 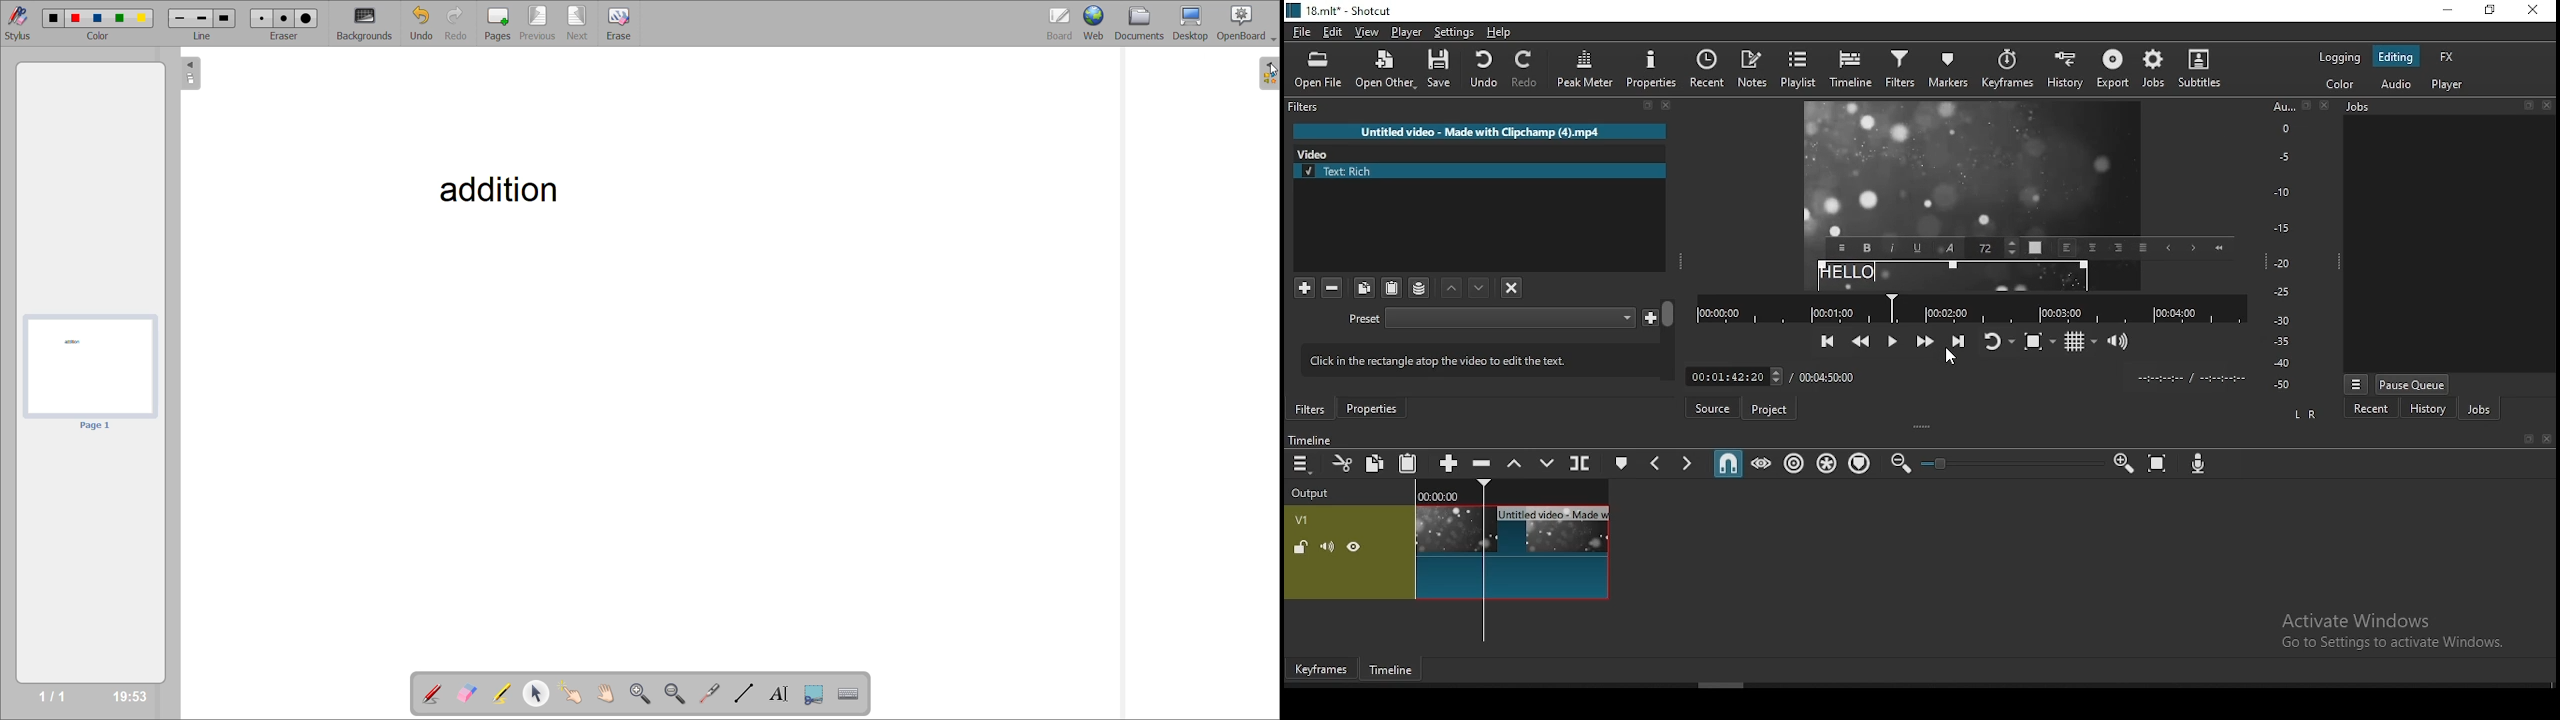 What do you see at coordinates (1894, 342) in the screenshot?
I see `play/pause` at bounding box center [1894, 342].